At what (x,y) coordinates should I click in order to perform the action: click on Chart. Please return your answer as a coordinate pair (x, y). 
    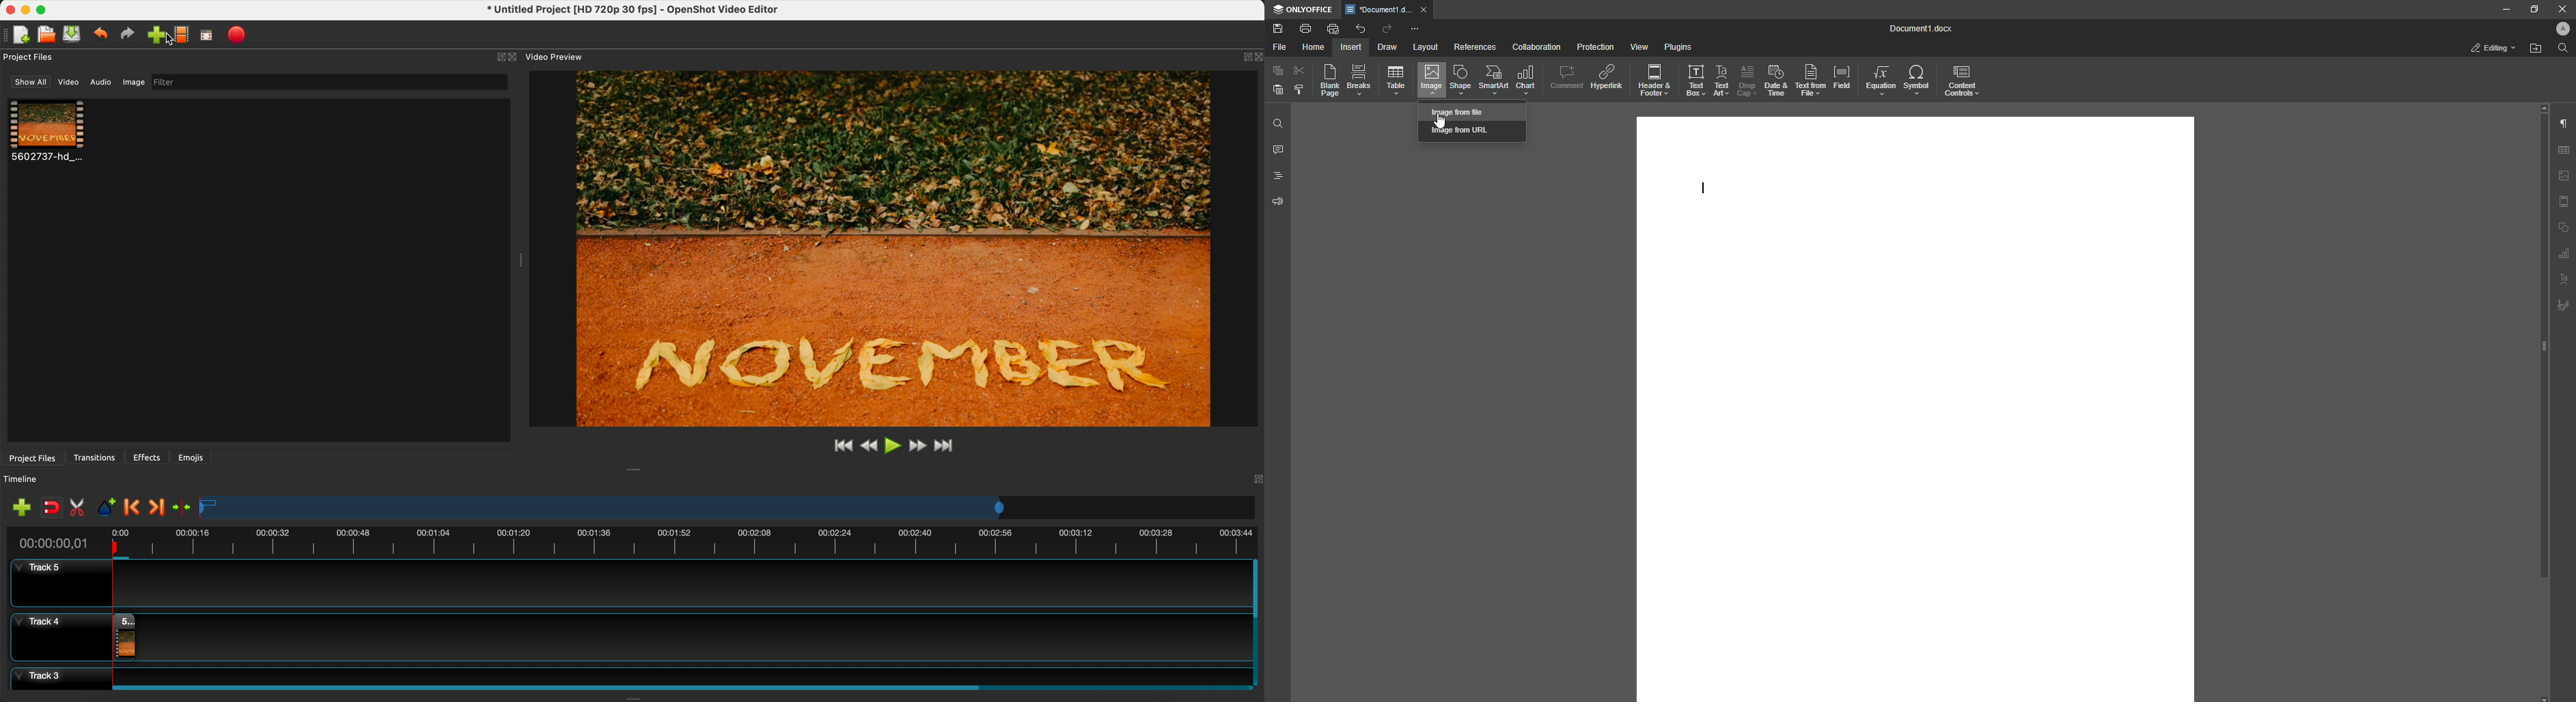
    Looking at the image, I should click on (1526, 81).